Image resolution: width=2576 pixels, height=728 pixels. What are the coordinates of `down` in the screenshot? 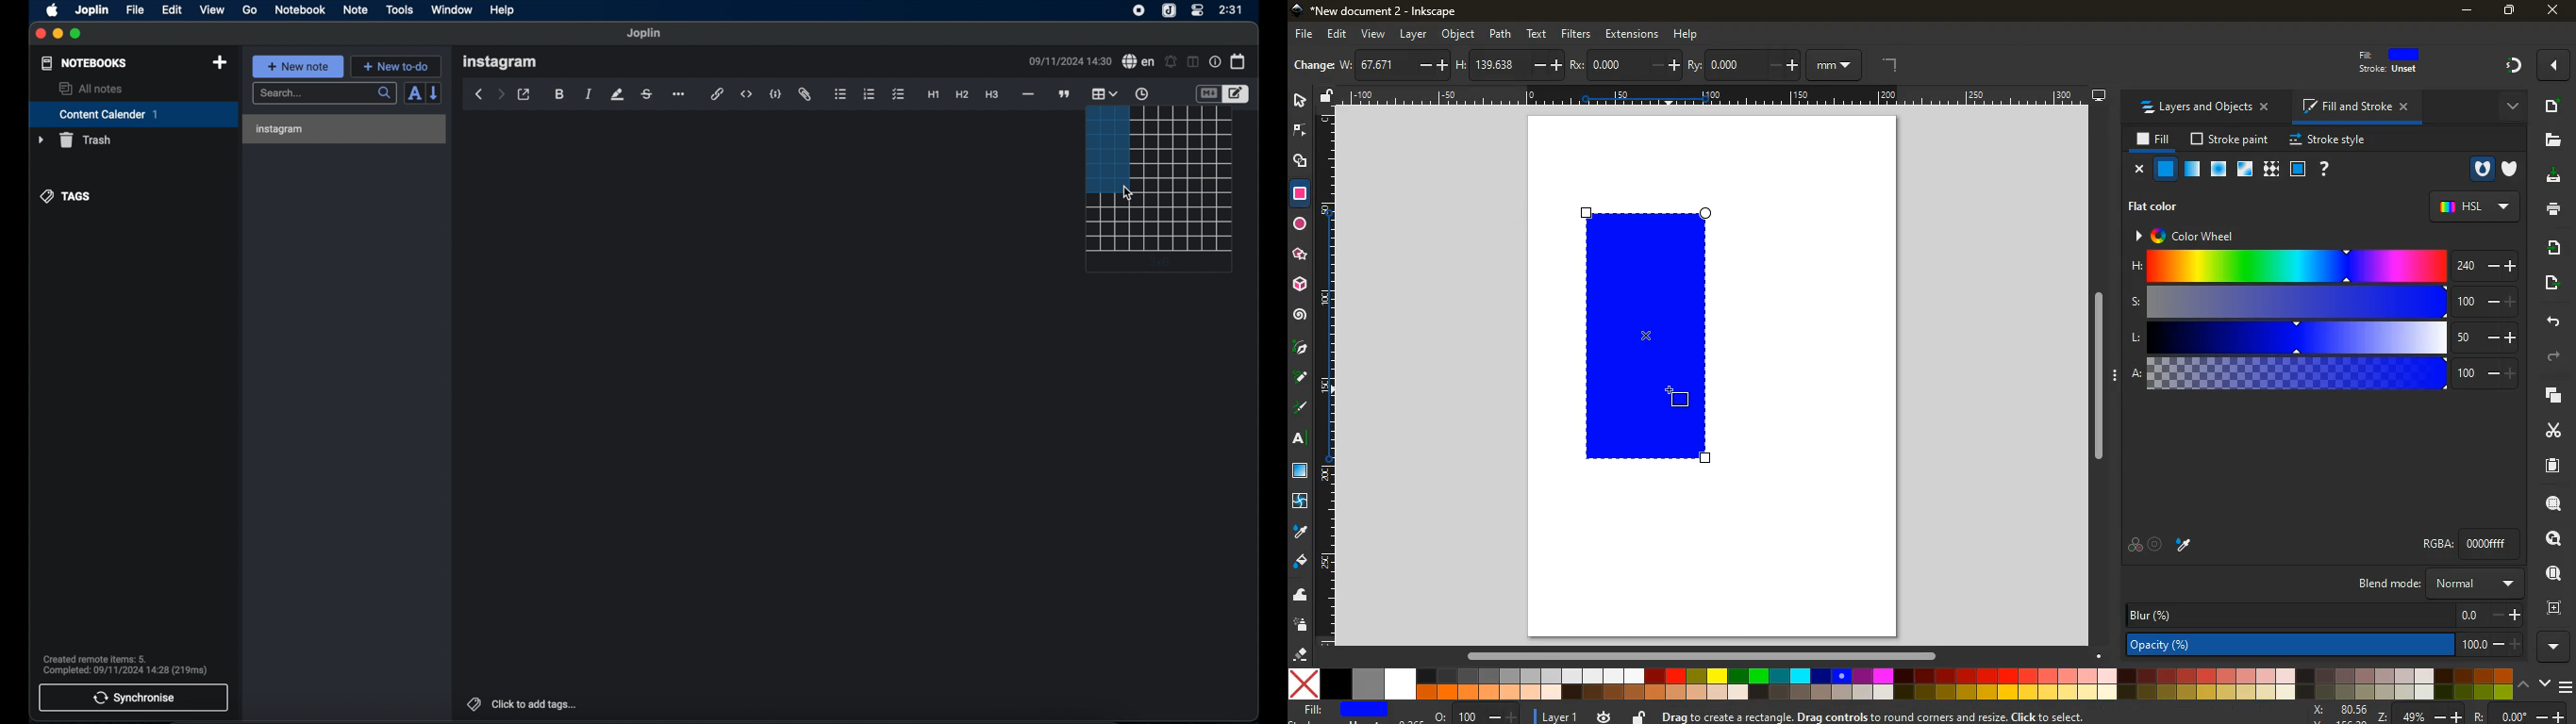 It's located at (2544, 684).